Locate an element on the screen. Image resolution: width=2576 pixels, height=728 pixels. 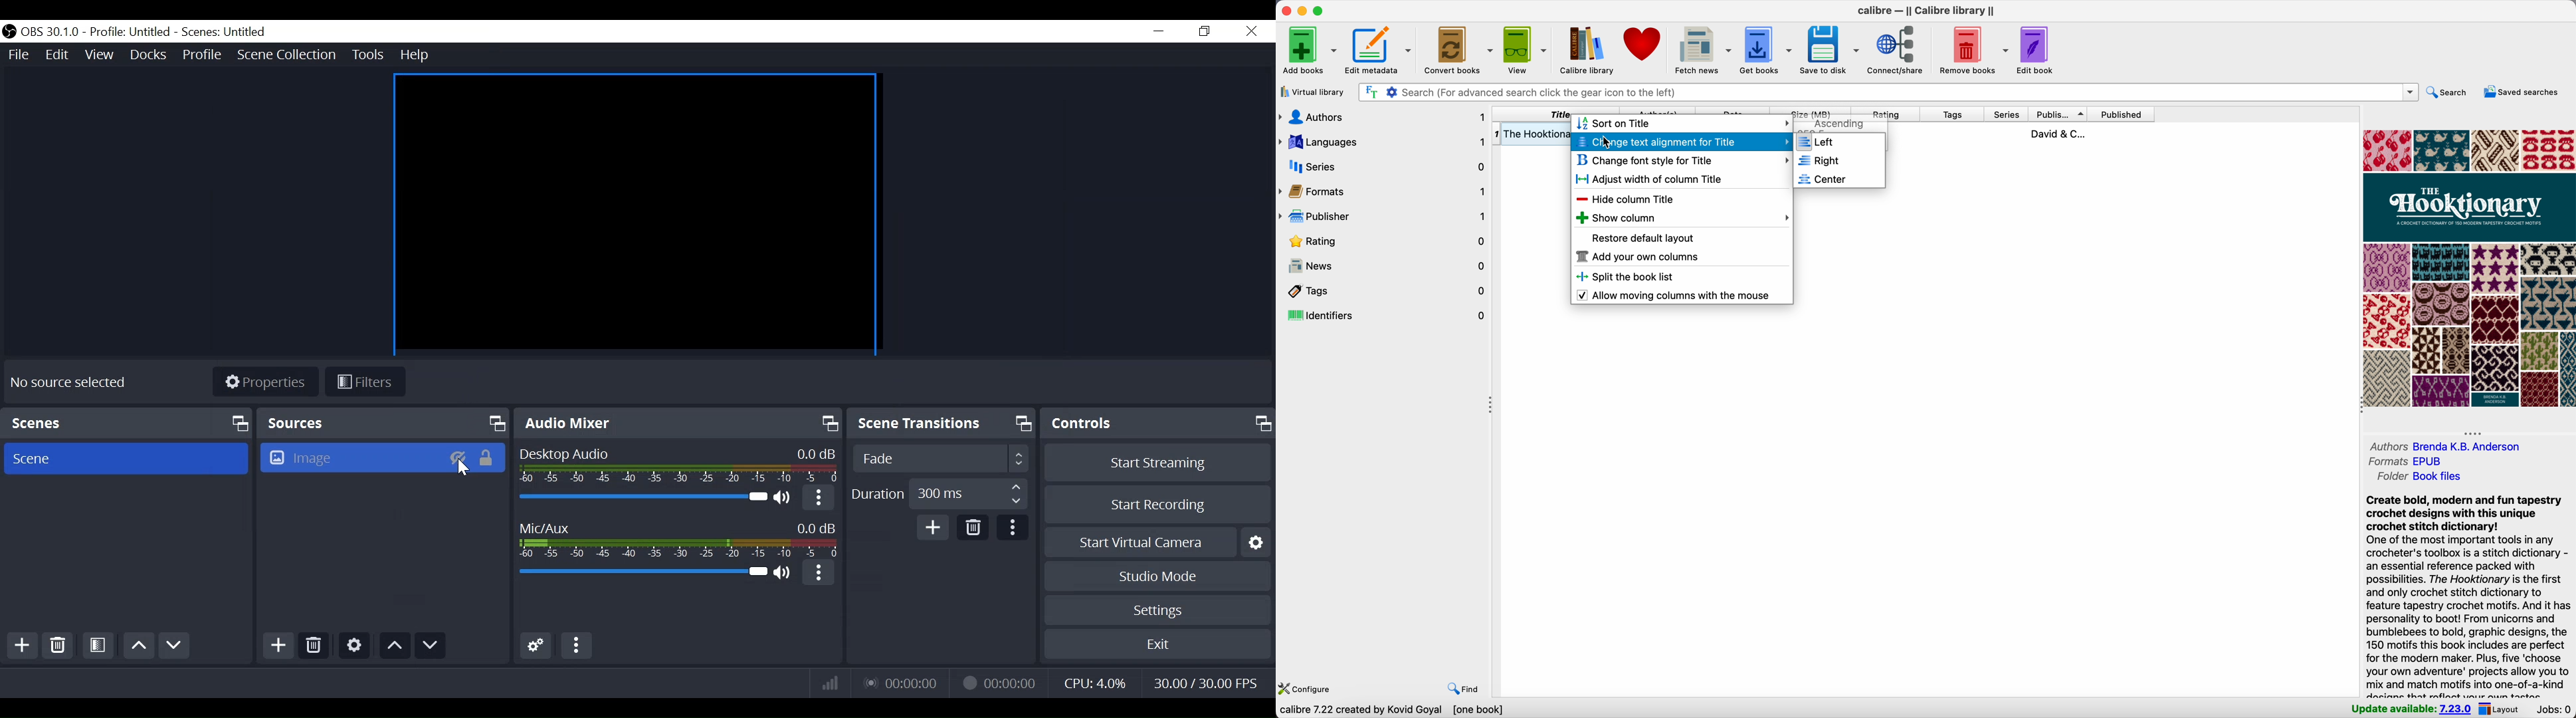
Properties is located at coordinates (264, 381).